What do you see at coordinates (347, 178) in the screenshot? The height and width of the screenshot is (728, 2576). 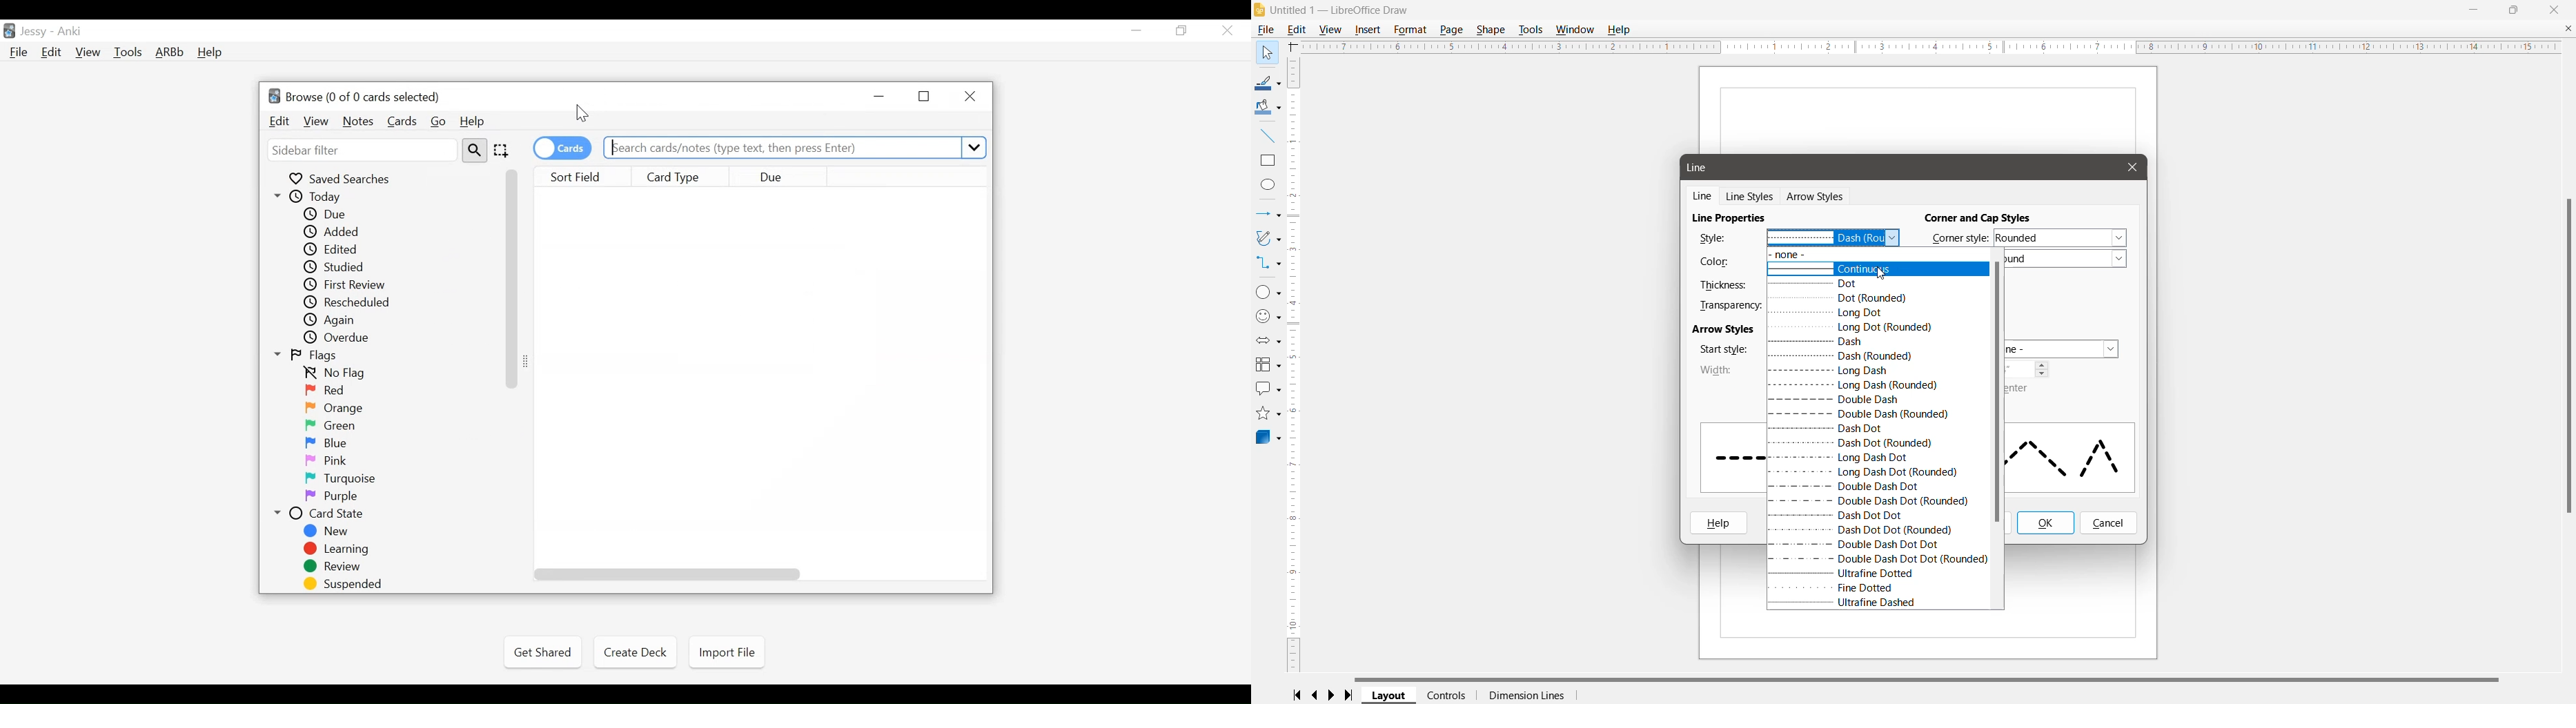 I see `Saved Searches` at bounding box center [347, 178].